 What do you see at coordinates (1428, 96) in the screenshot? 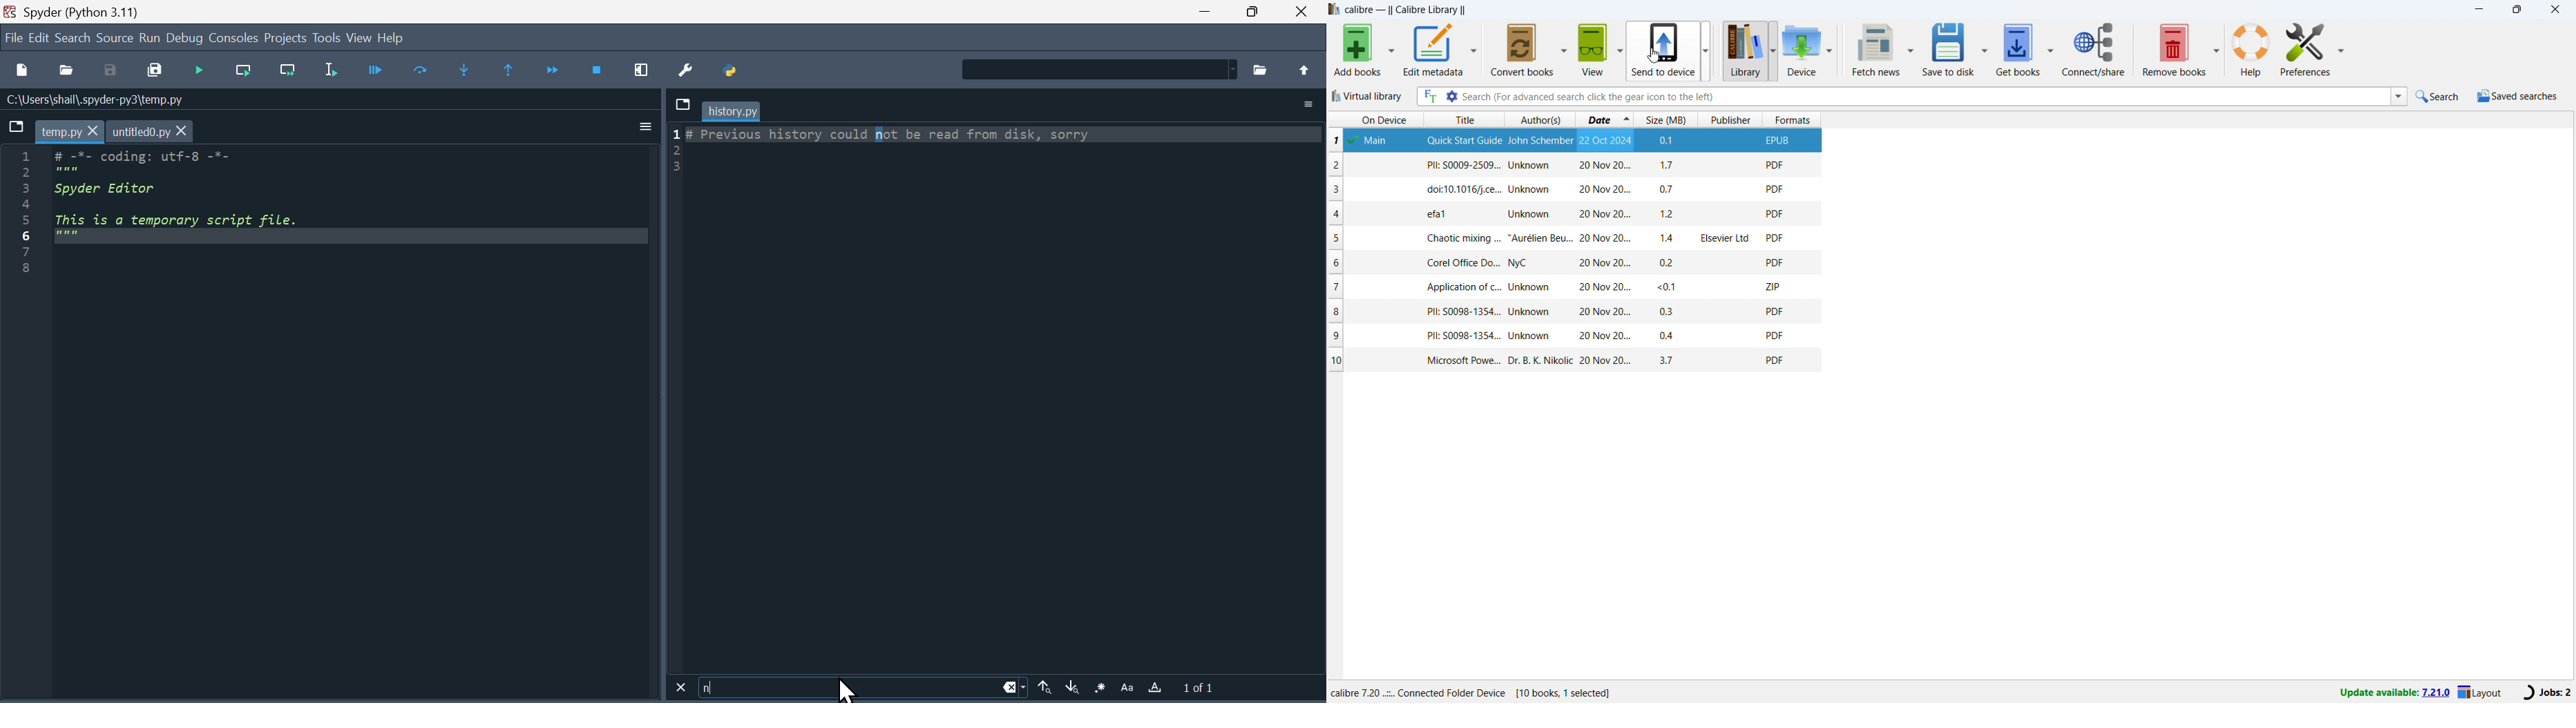
I see `full text search` at bounding box center [1428, 96].